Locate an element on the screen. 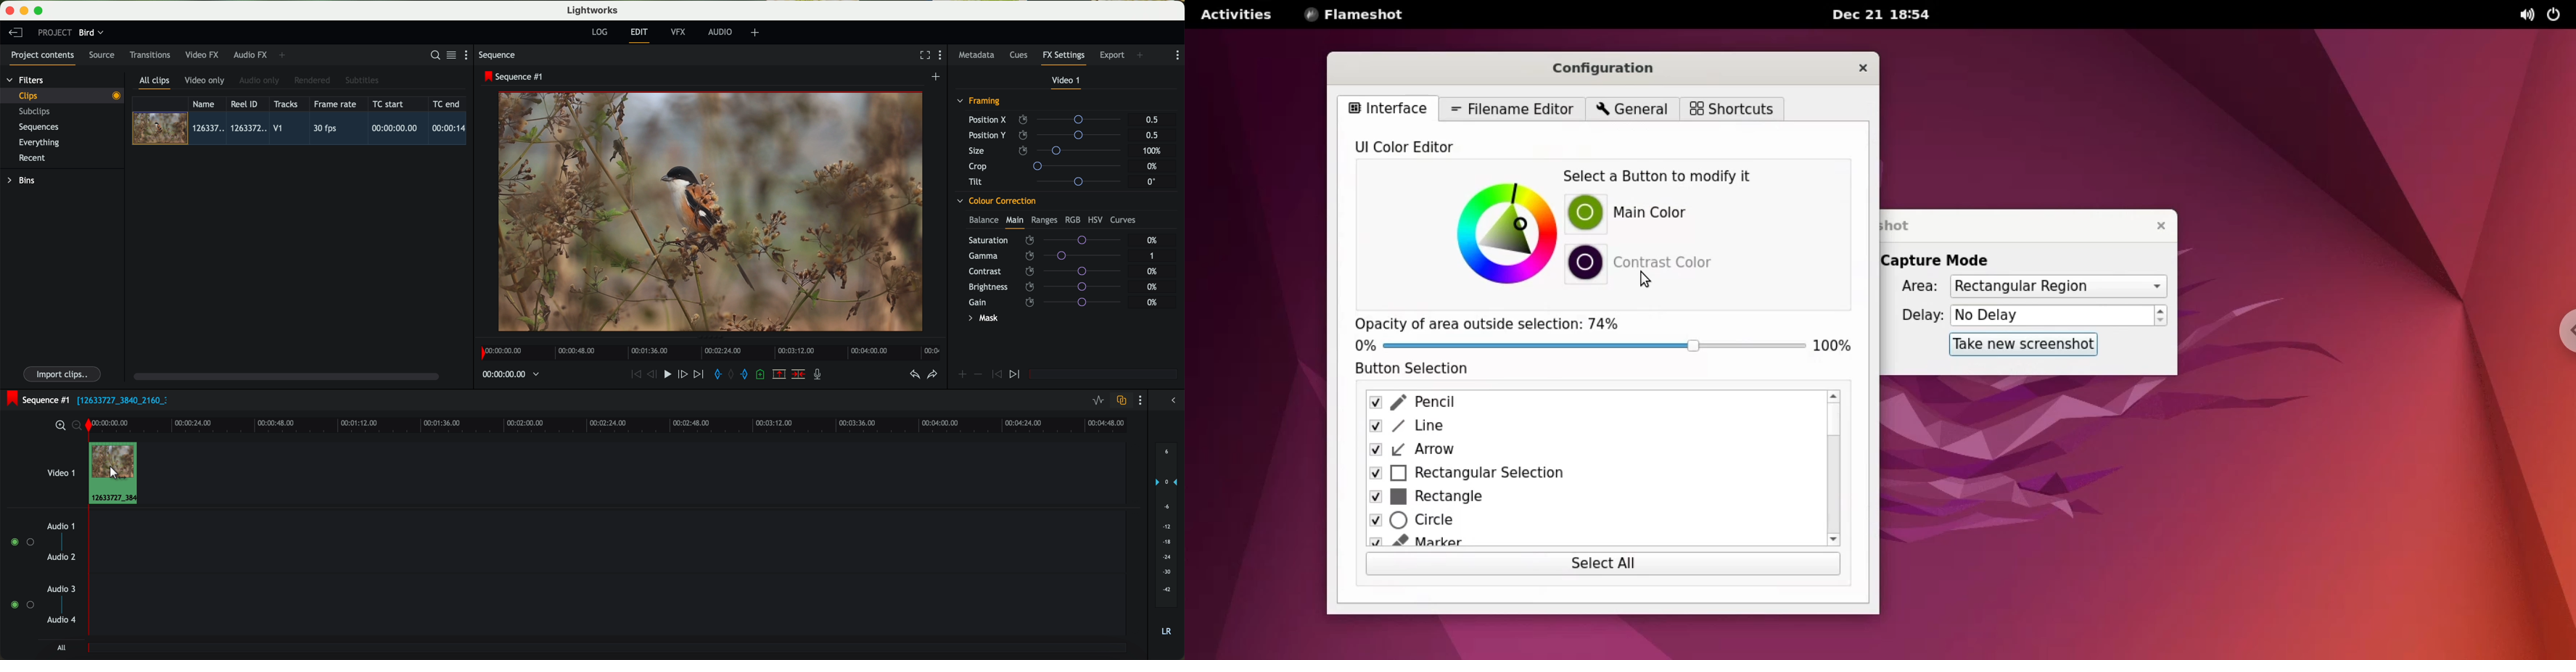 The width and height of the screenshot is (2576, 672). recent is located at coordinates (32, 159).